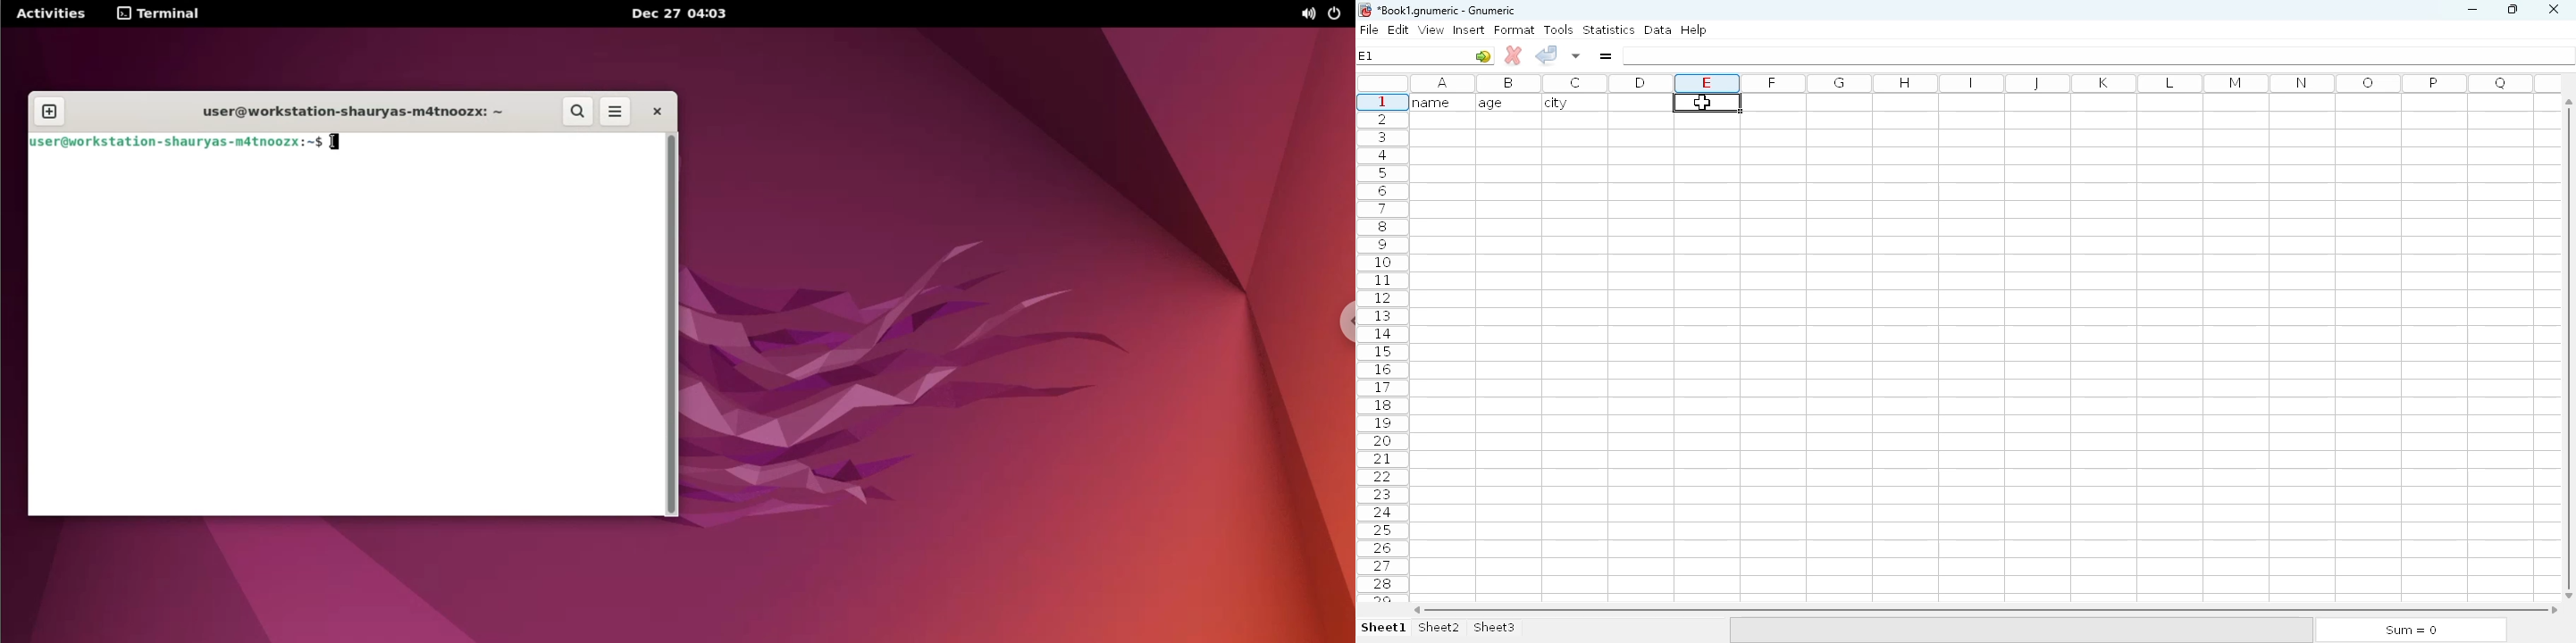 Image resolution: width=2576 pixels, height=644 pixels. What do you see at coordinates (1369, 29) in the screenshot?
I see `file` at bounding box center [1369, 29].